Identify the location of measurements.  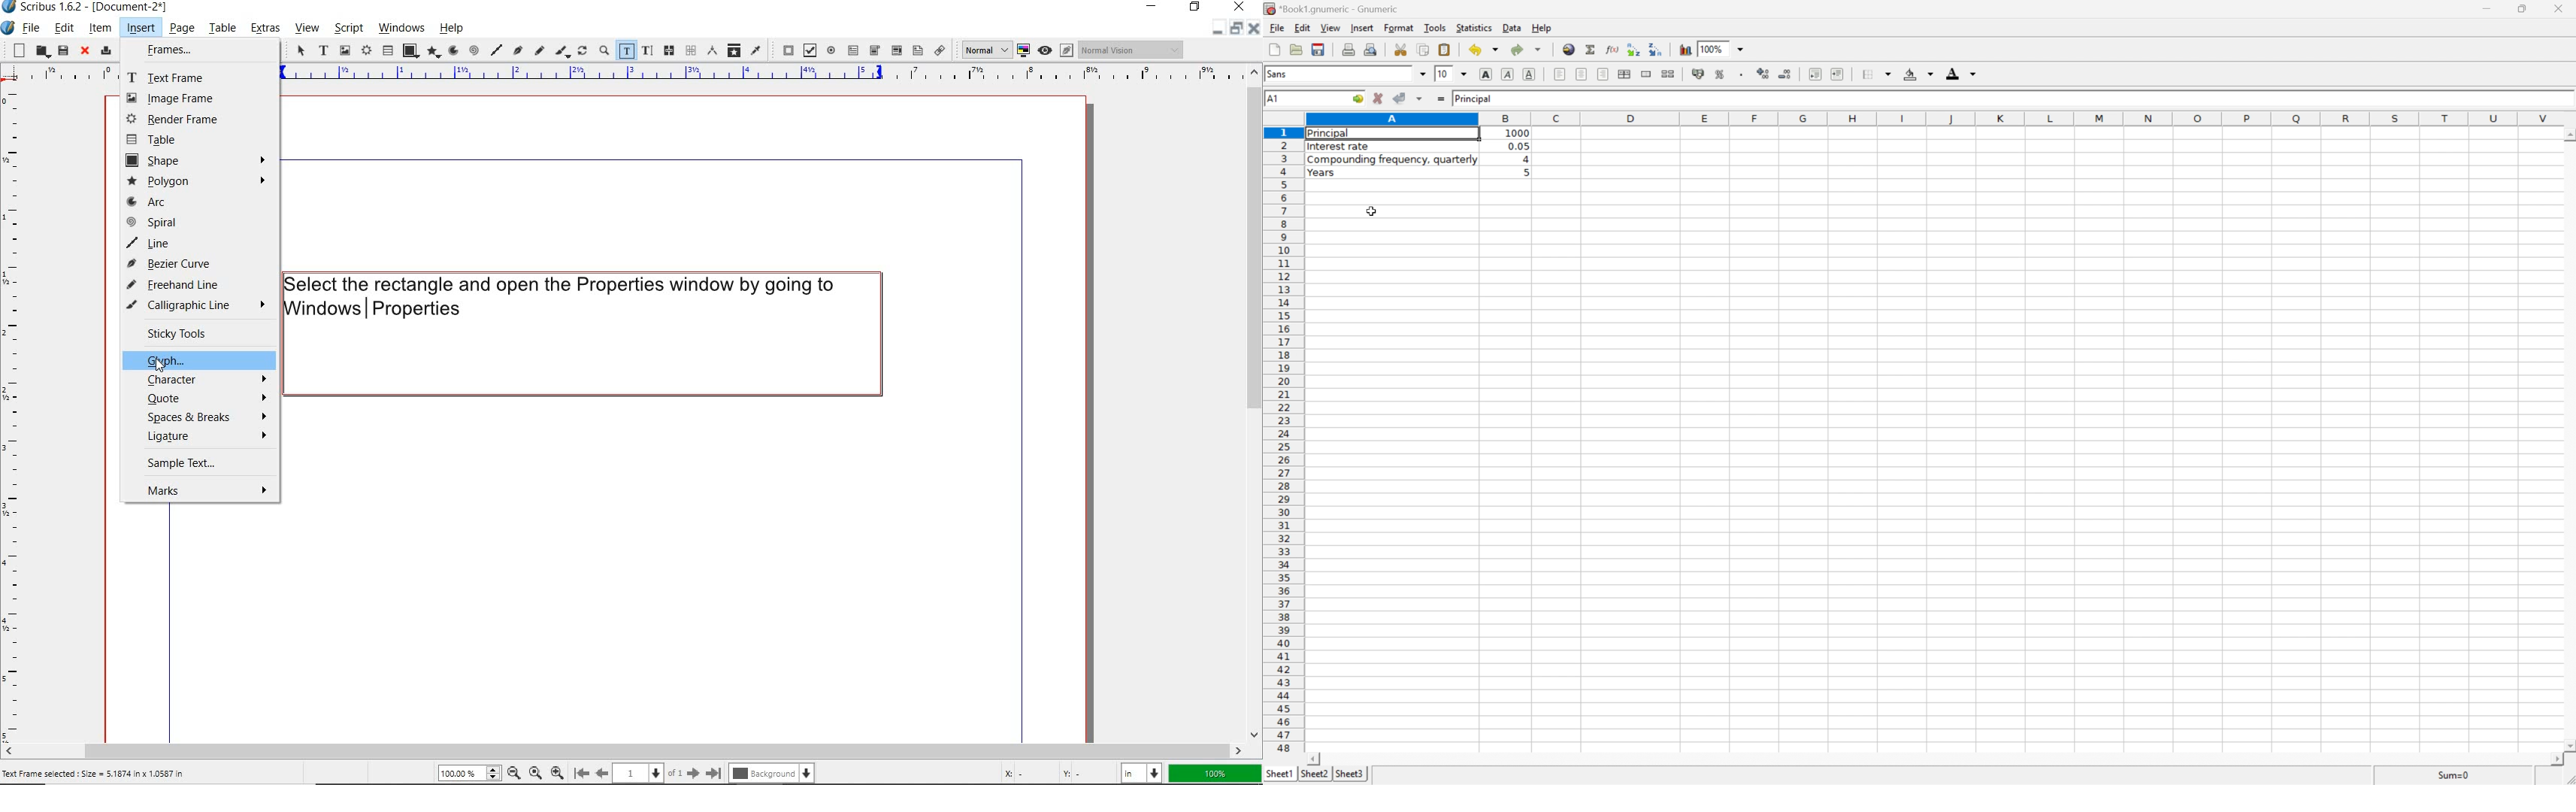
(711, 50).